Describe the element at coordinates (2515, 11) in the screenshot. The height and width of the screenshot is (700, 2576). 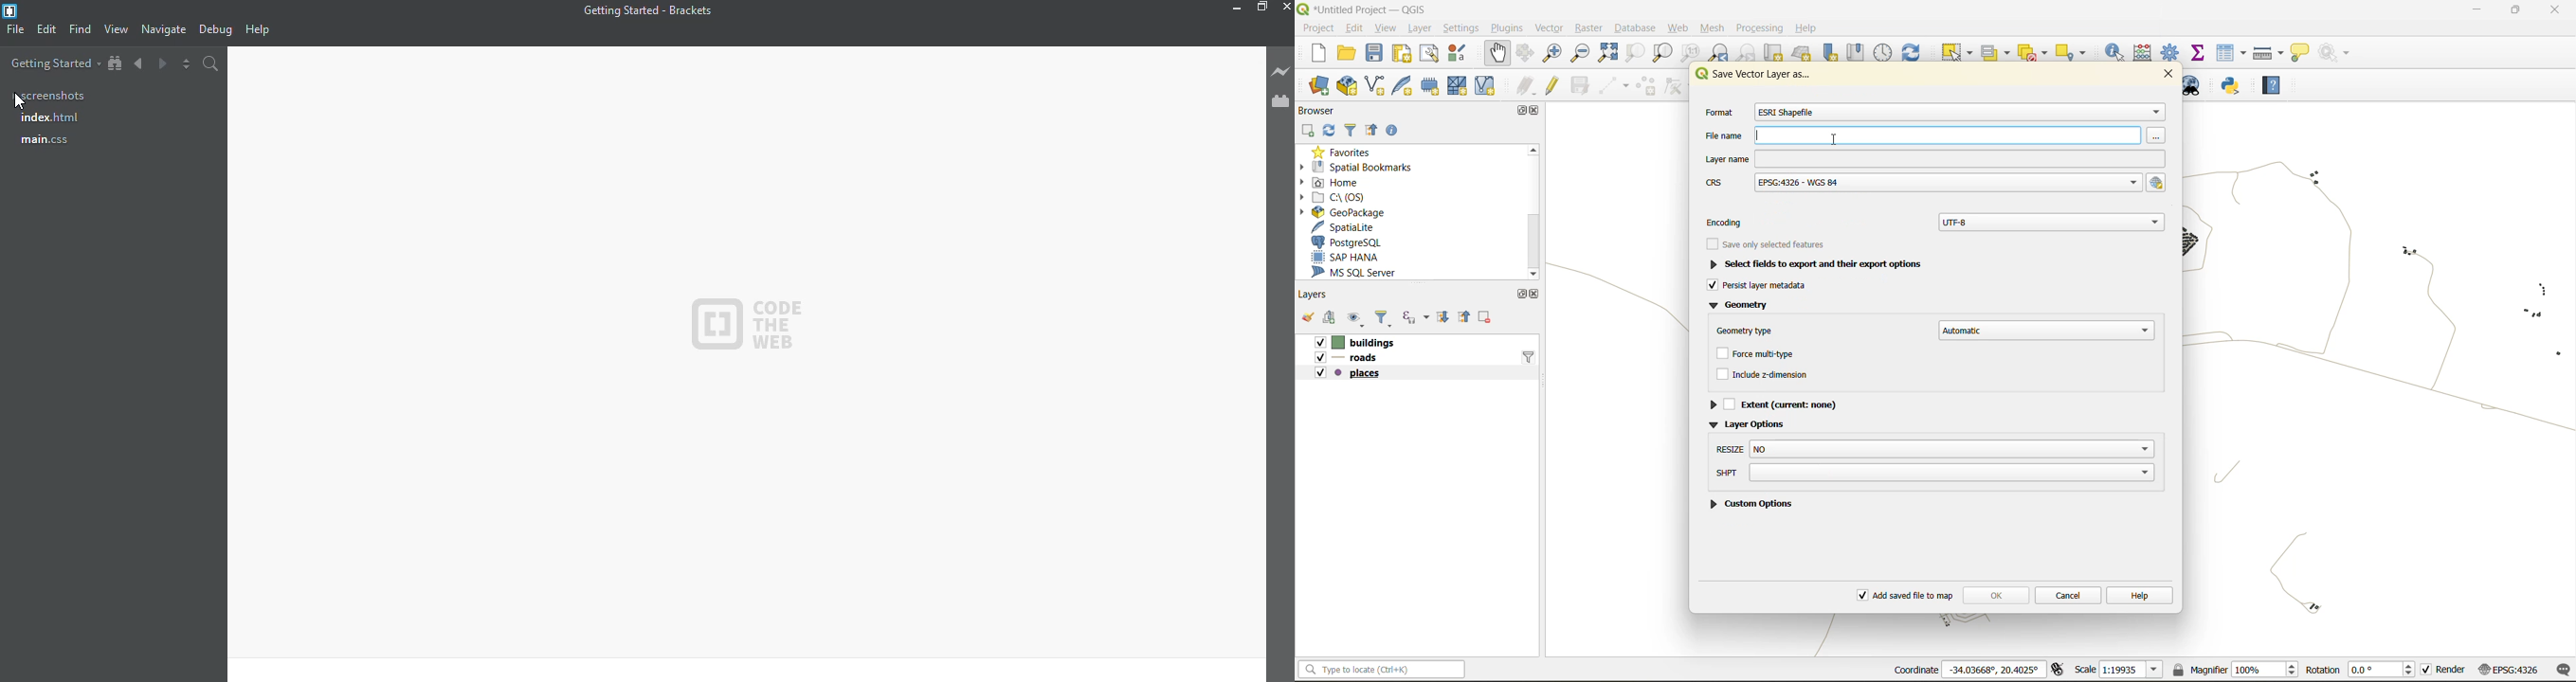
I see `maximize` at that location.